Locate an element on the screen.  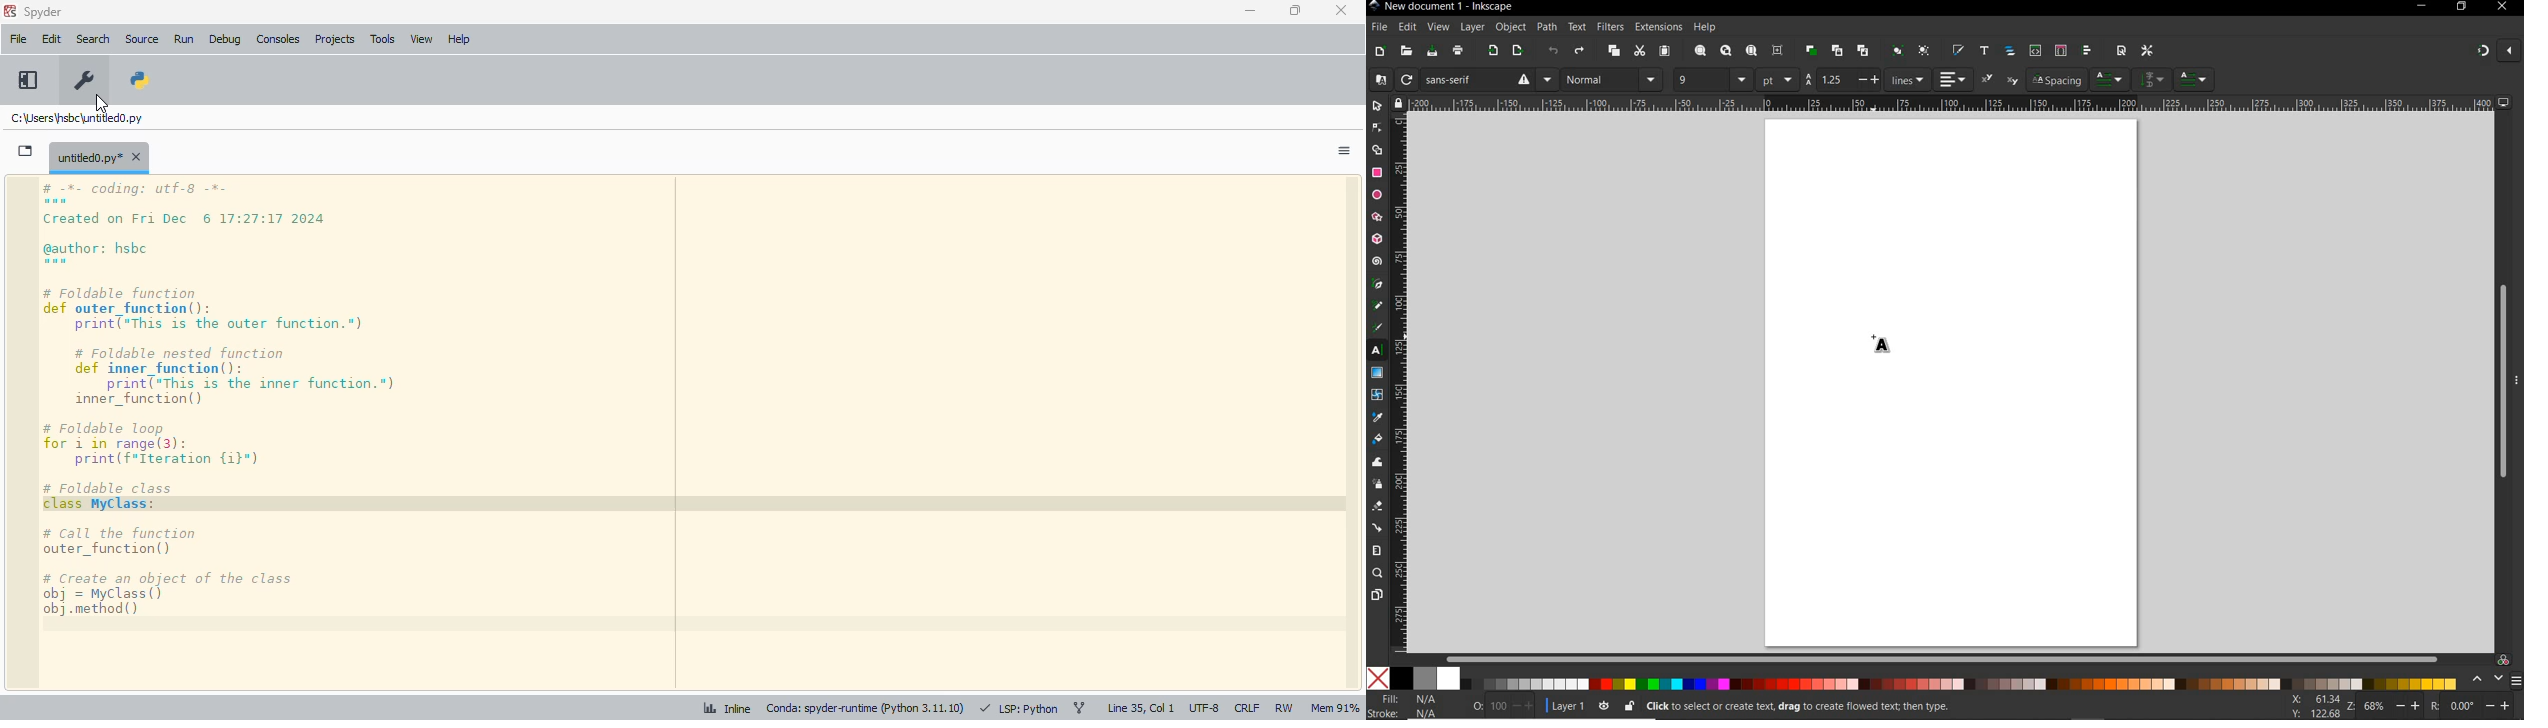
pen tool is located at coordinates (1378, 283).